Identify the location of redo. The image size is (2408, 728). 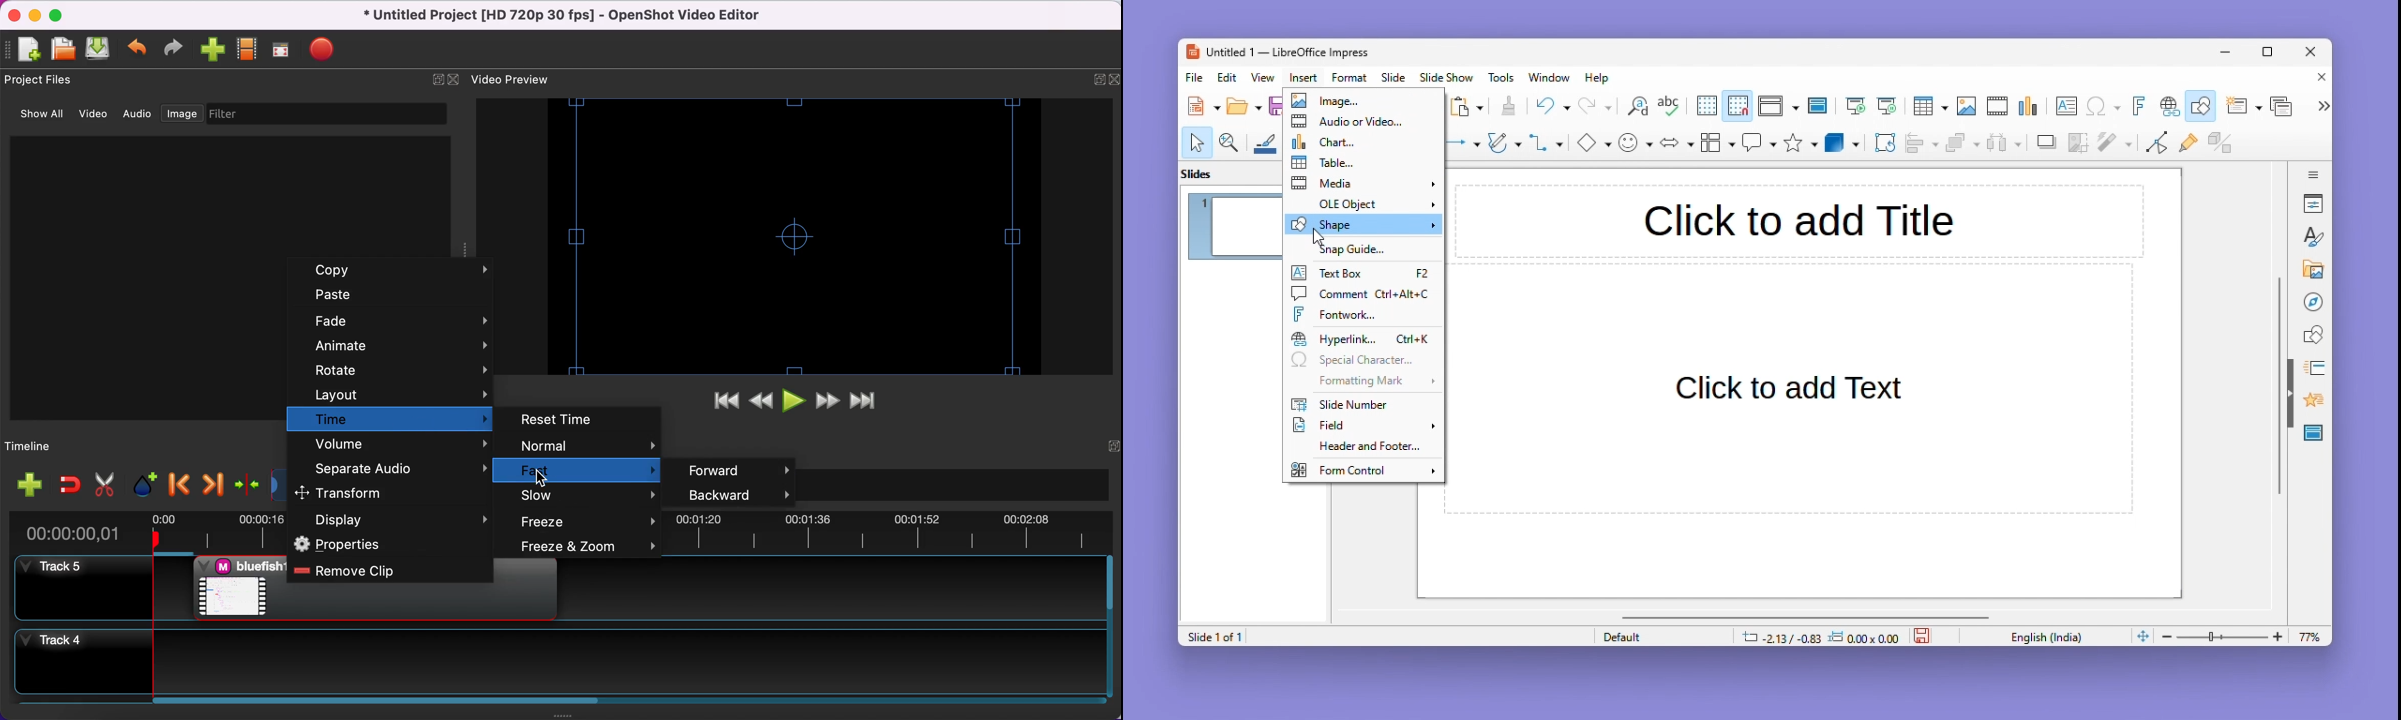
(177, 50).